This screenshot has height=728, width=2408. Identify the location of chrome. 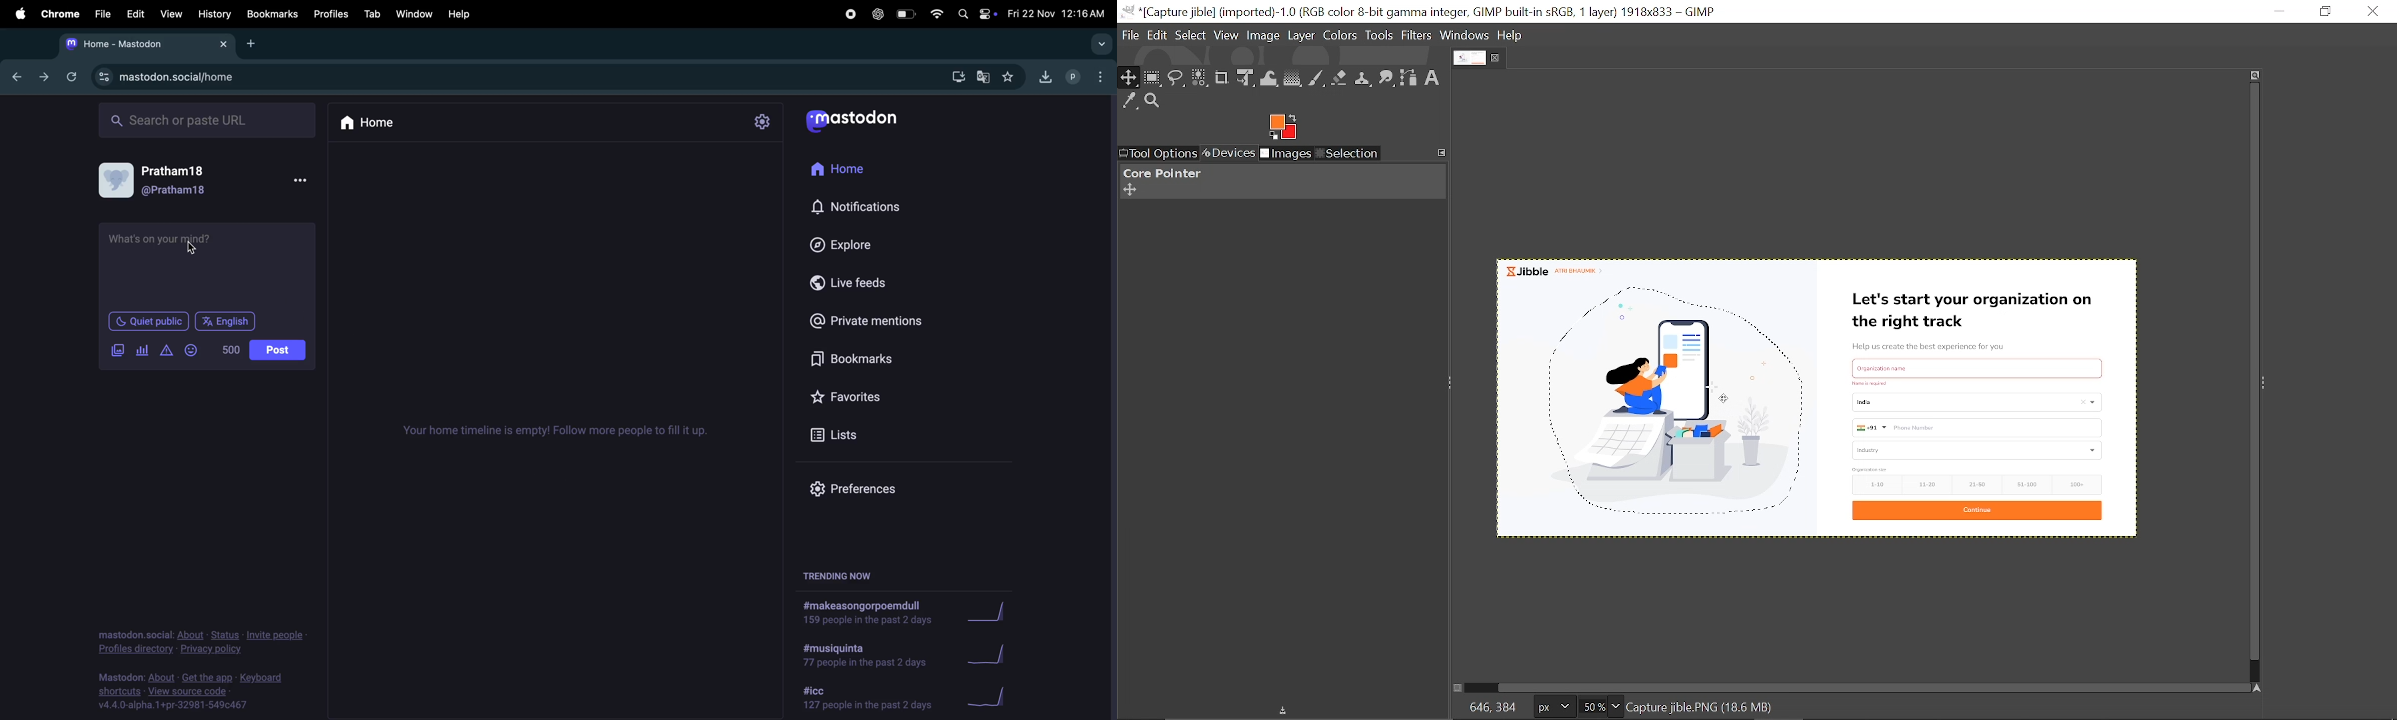
(60, 12).